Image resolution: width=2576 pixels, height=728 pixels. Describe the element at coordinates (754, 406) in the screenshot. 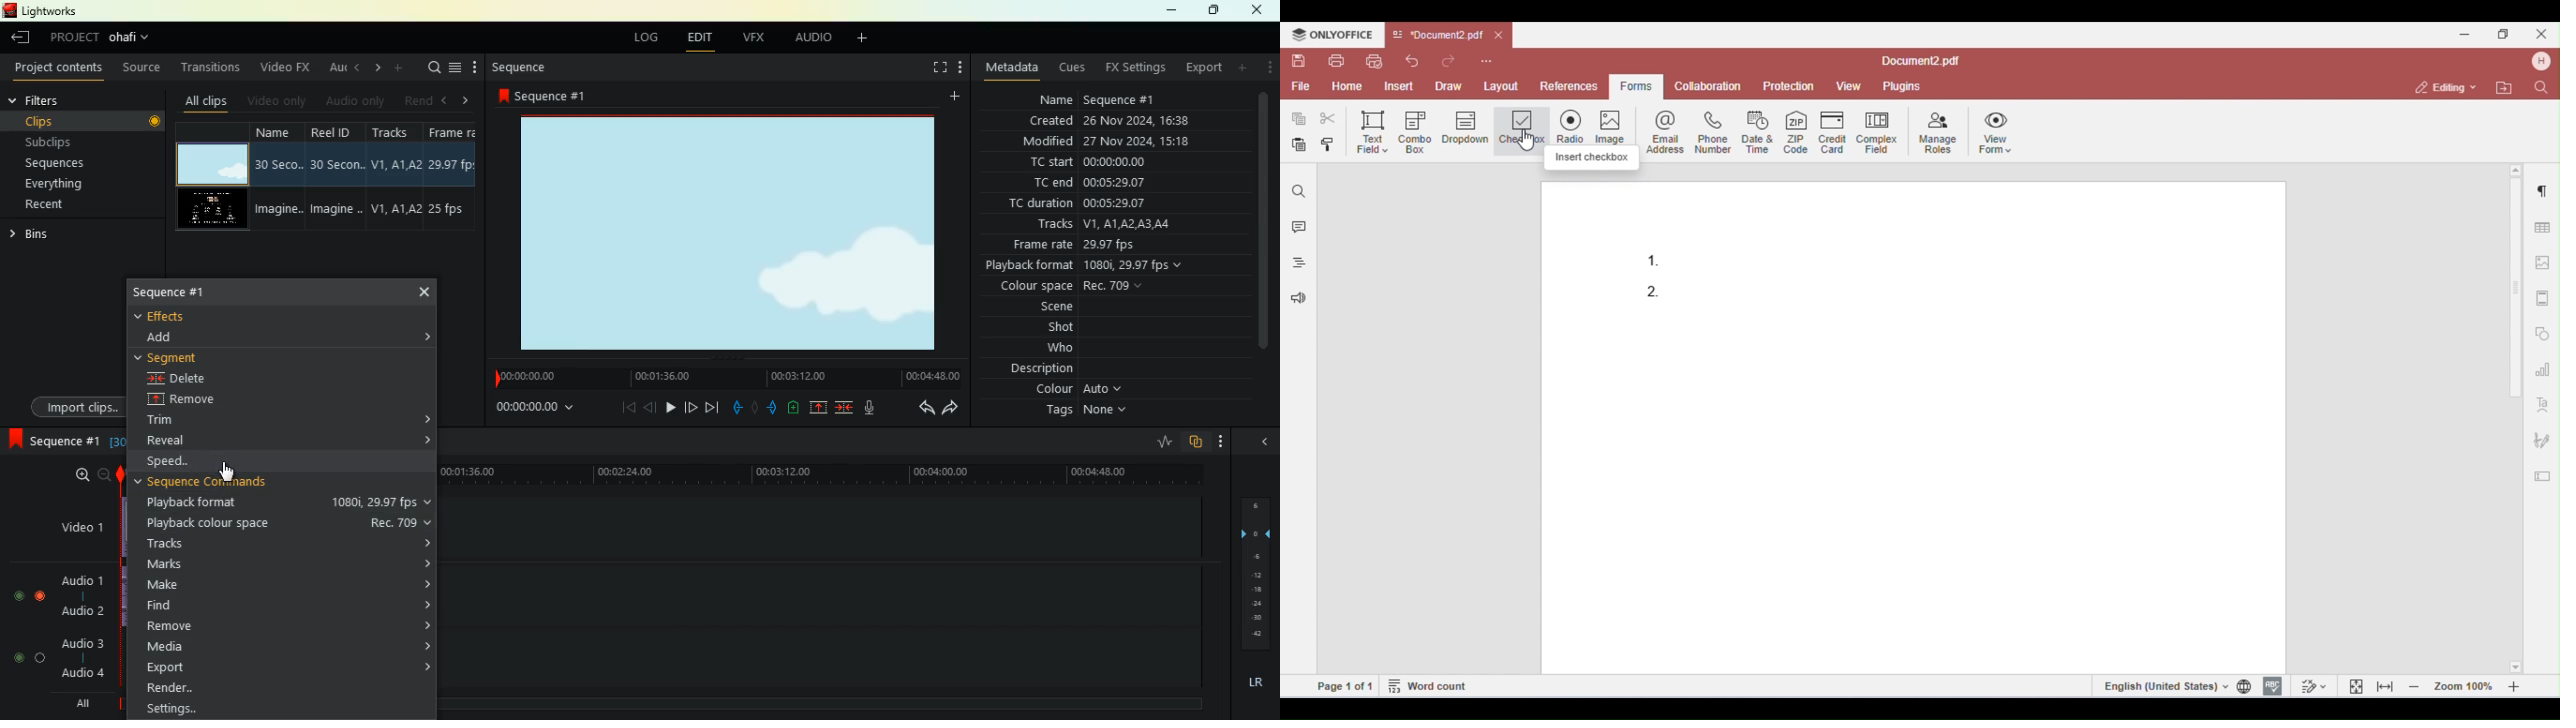

I see `hold` at that location.